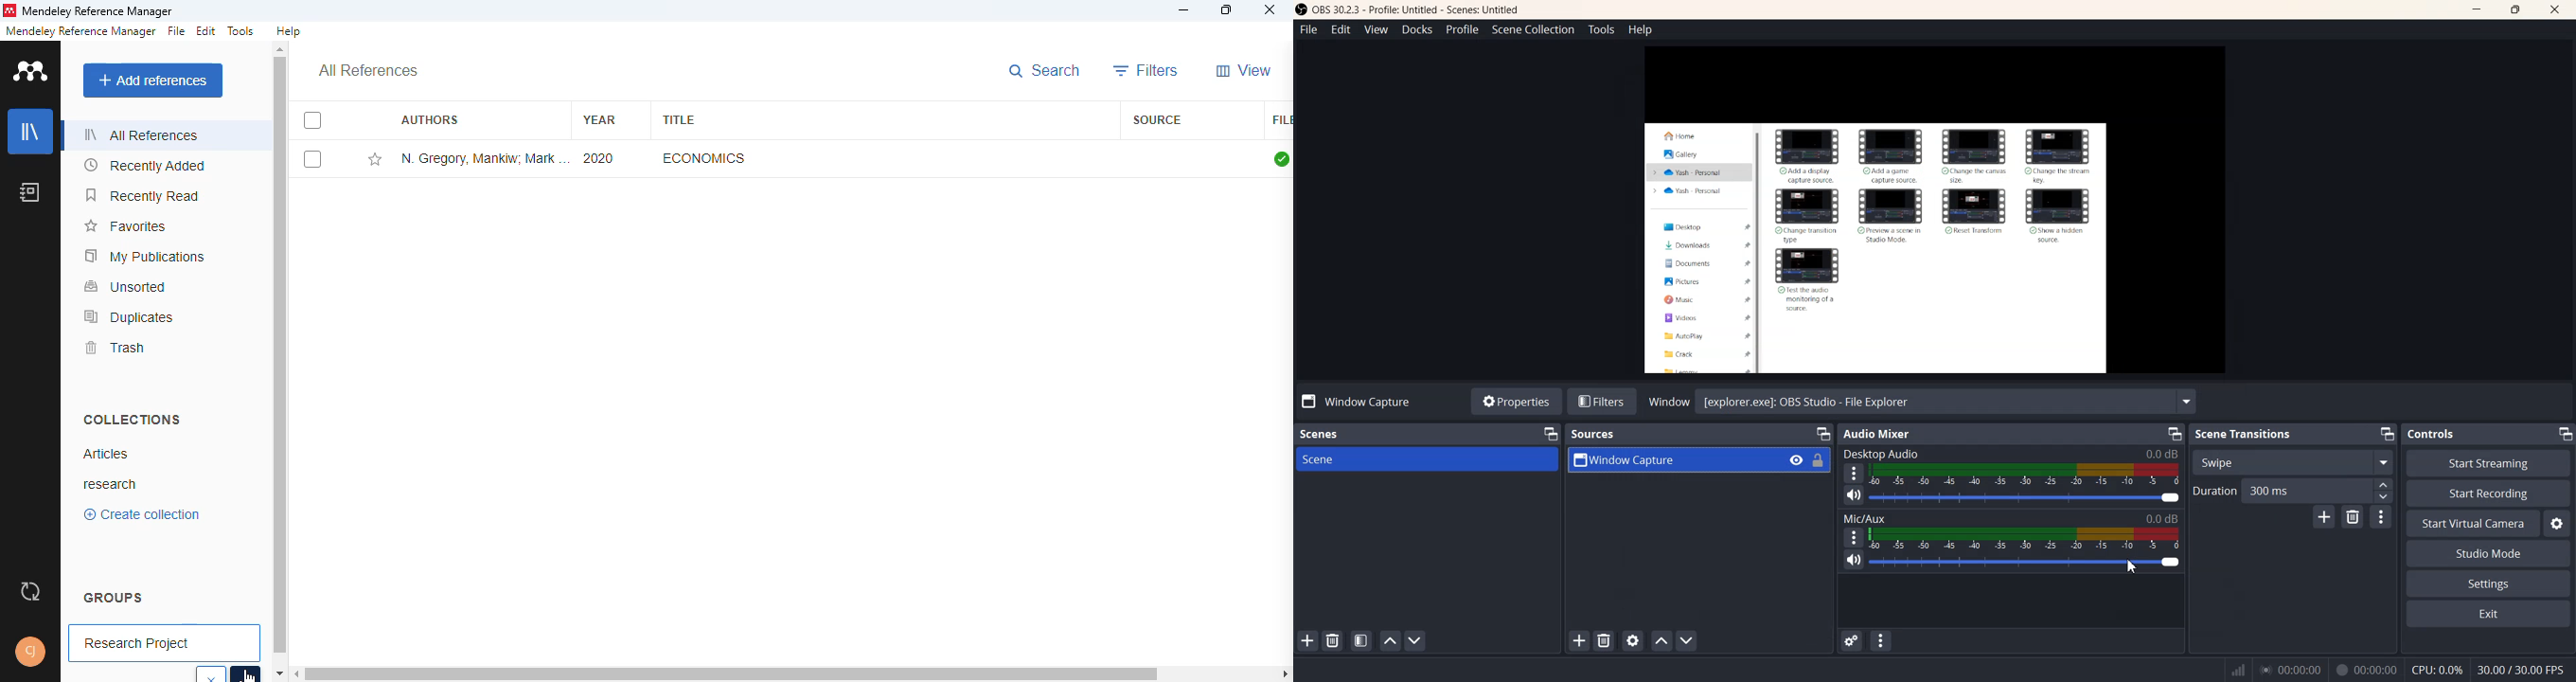 Image resolution: width=2576 pixels, height=700 pixels. What do you see at coordinates (143, 514) in the screenshot?
I see `create collection` at bounding box center [143, 514].